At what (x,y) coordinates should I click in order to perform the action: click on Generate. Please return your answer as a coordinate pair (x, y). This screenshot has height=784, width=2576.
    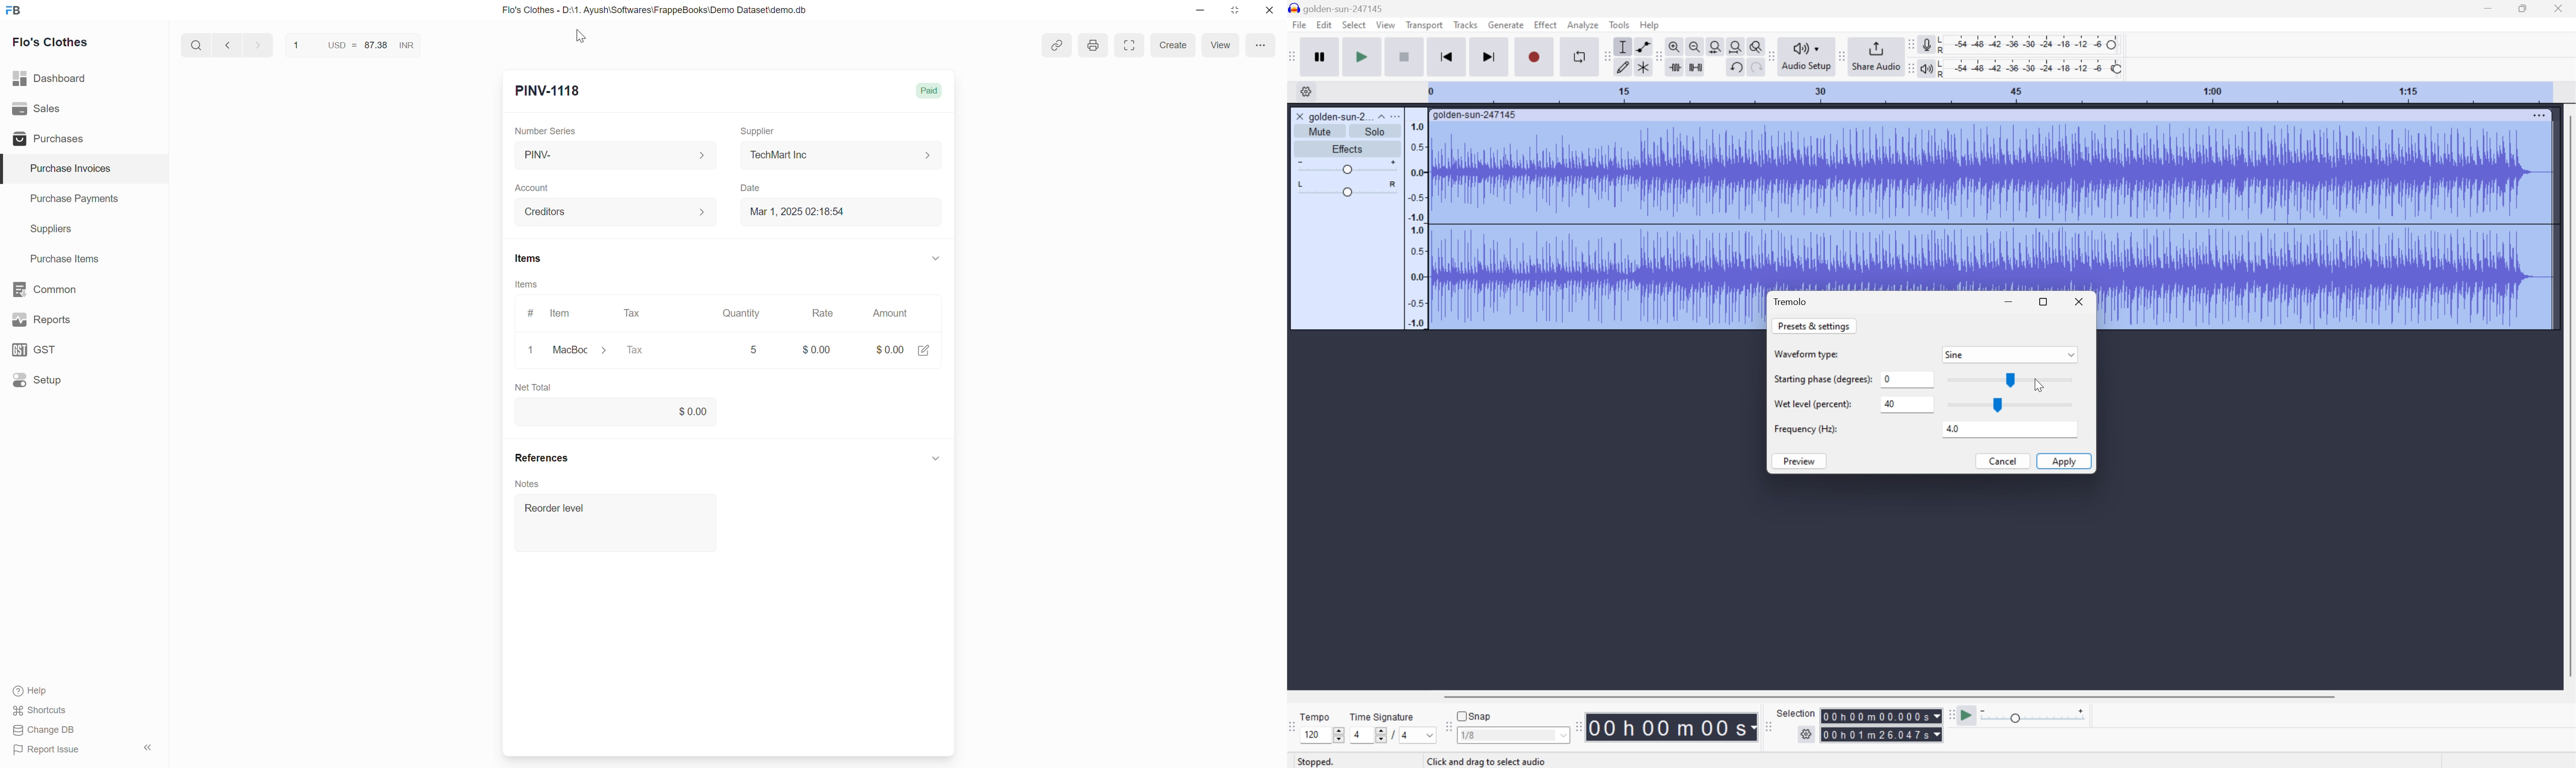
    Looking at the image, I should click on (1507, 25).